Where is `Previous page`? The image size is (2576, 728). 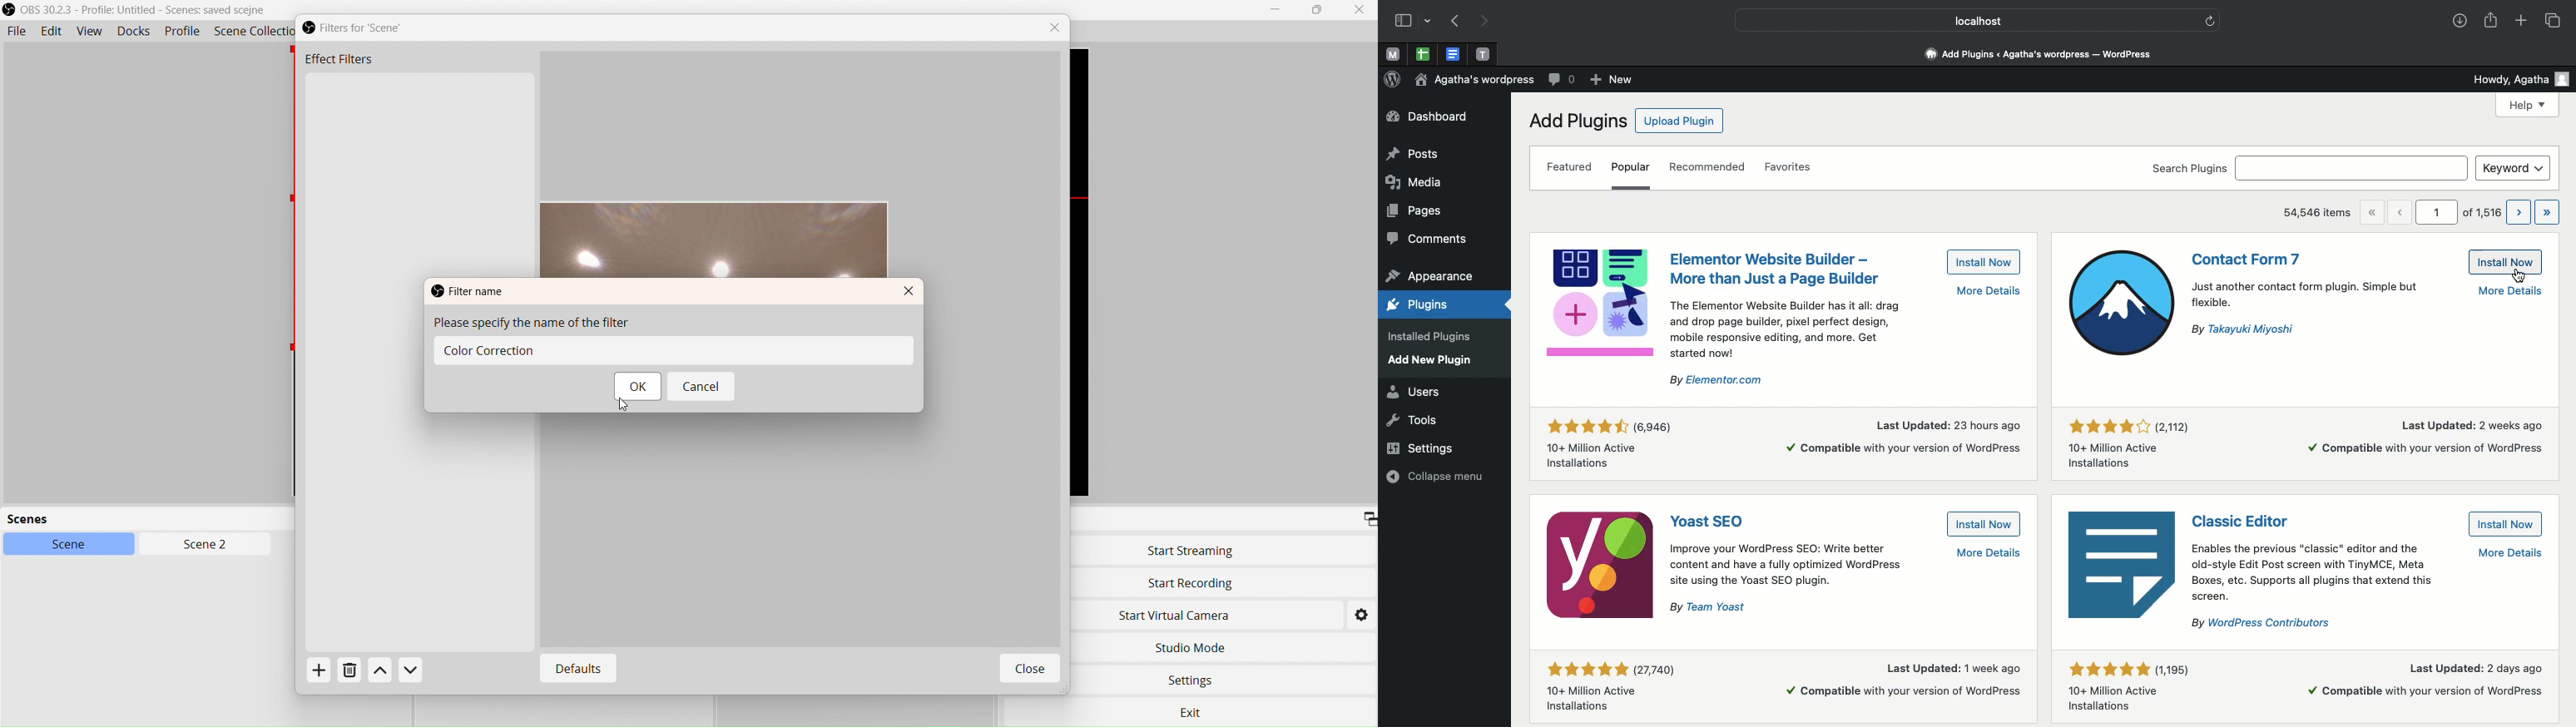 Previous page is located at coordinates (2402, 211).